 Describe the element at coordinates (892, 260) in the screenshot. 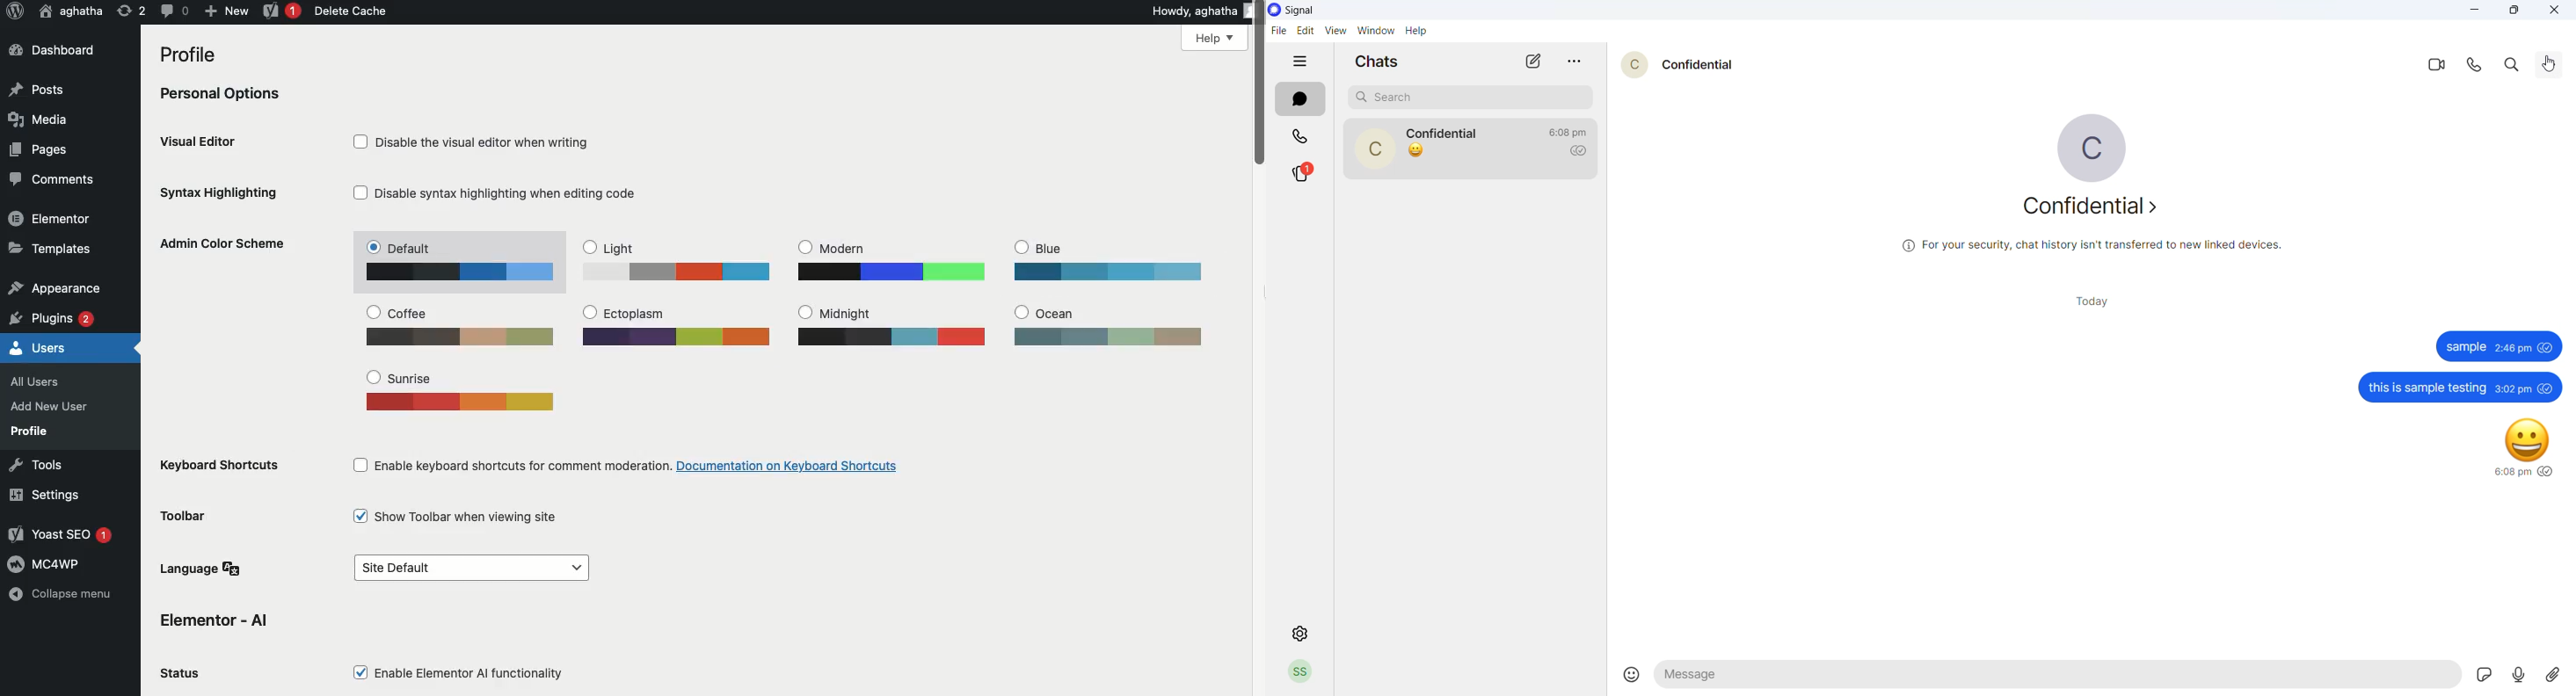

I see `Modern` at that location.